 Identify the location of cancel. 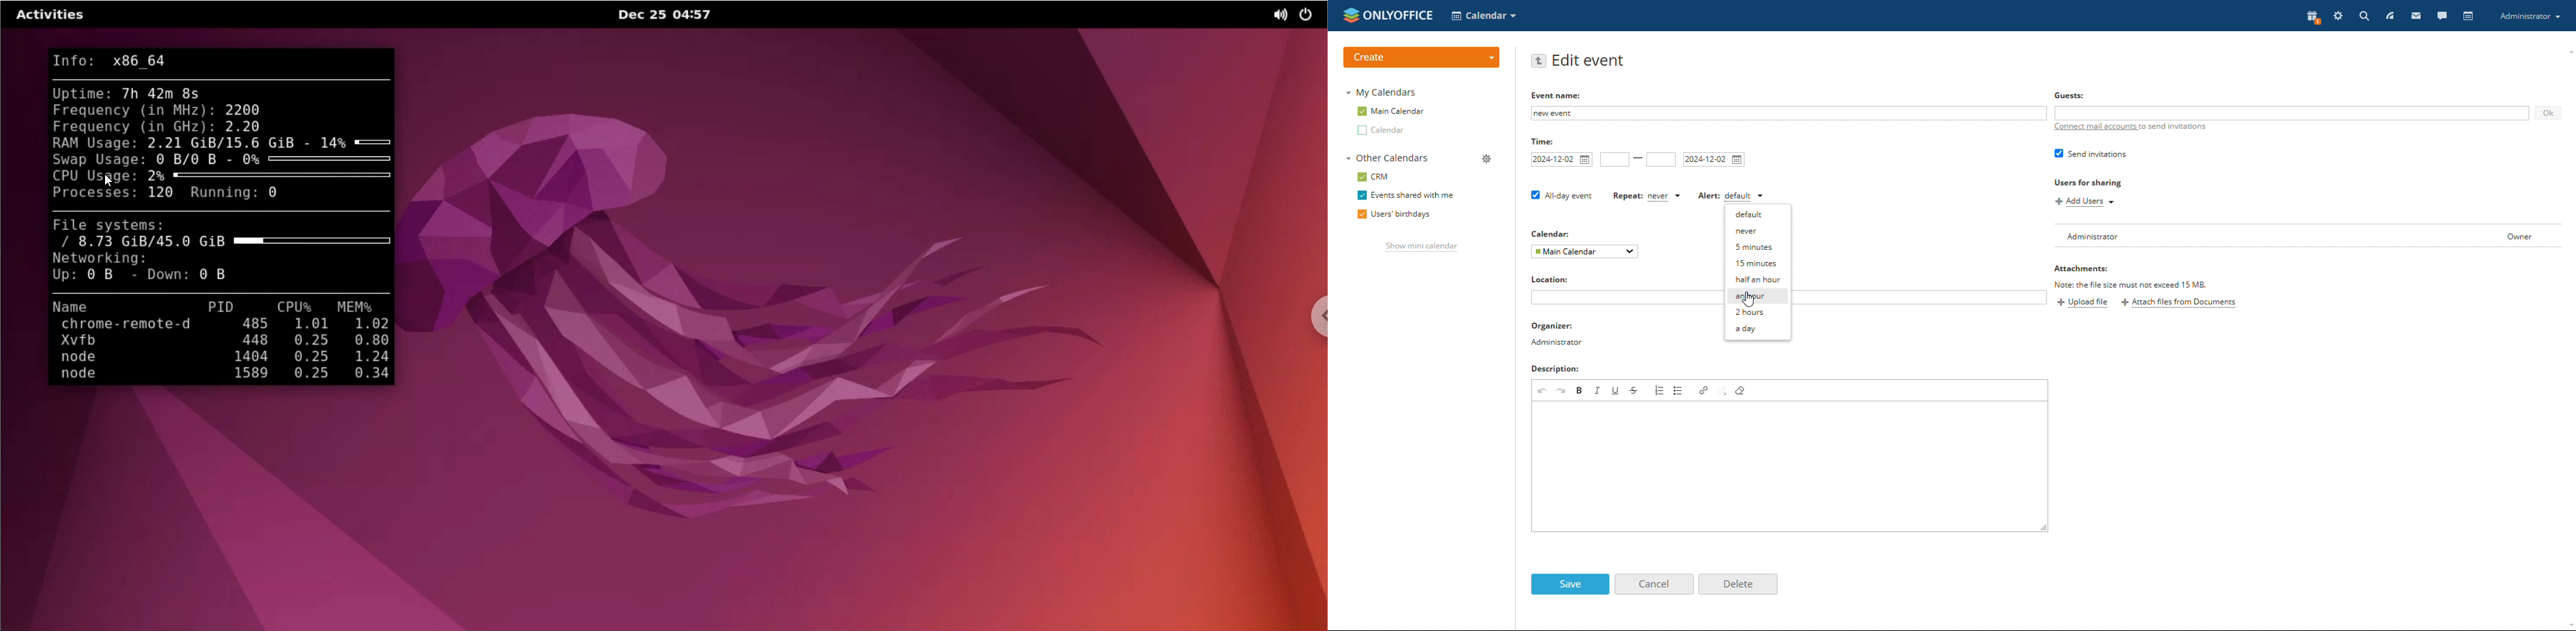
(1655, 584).